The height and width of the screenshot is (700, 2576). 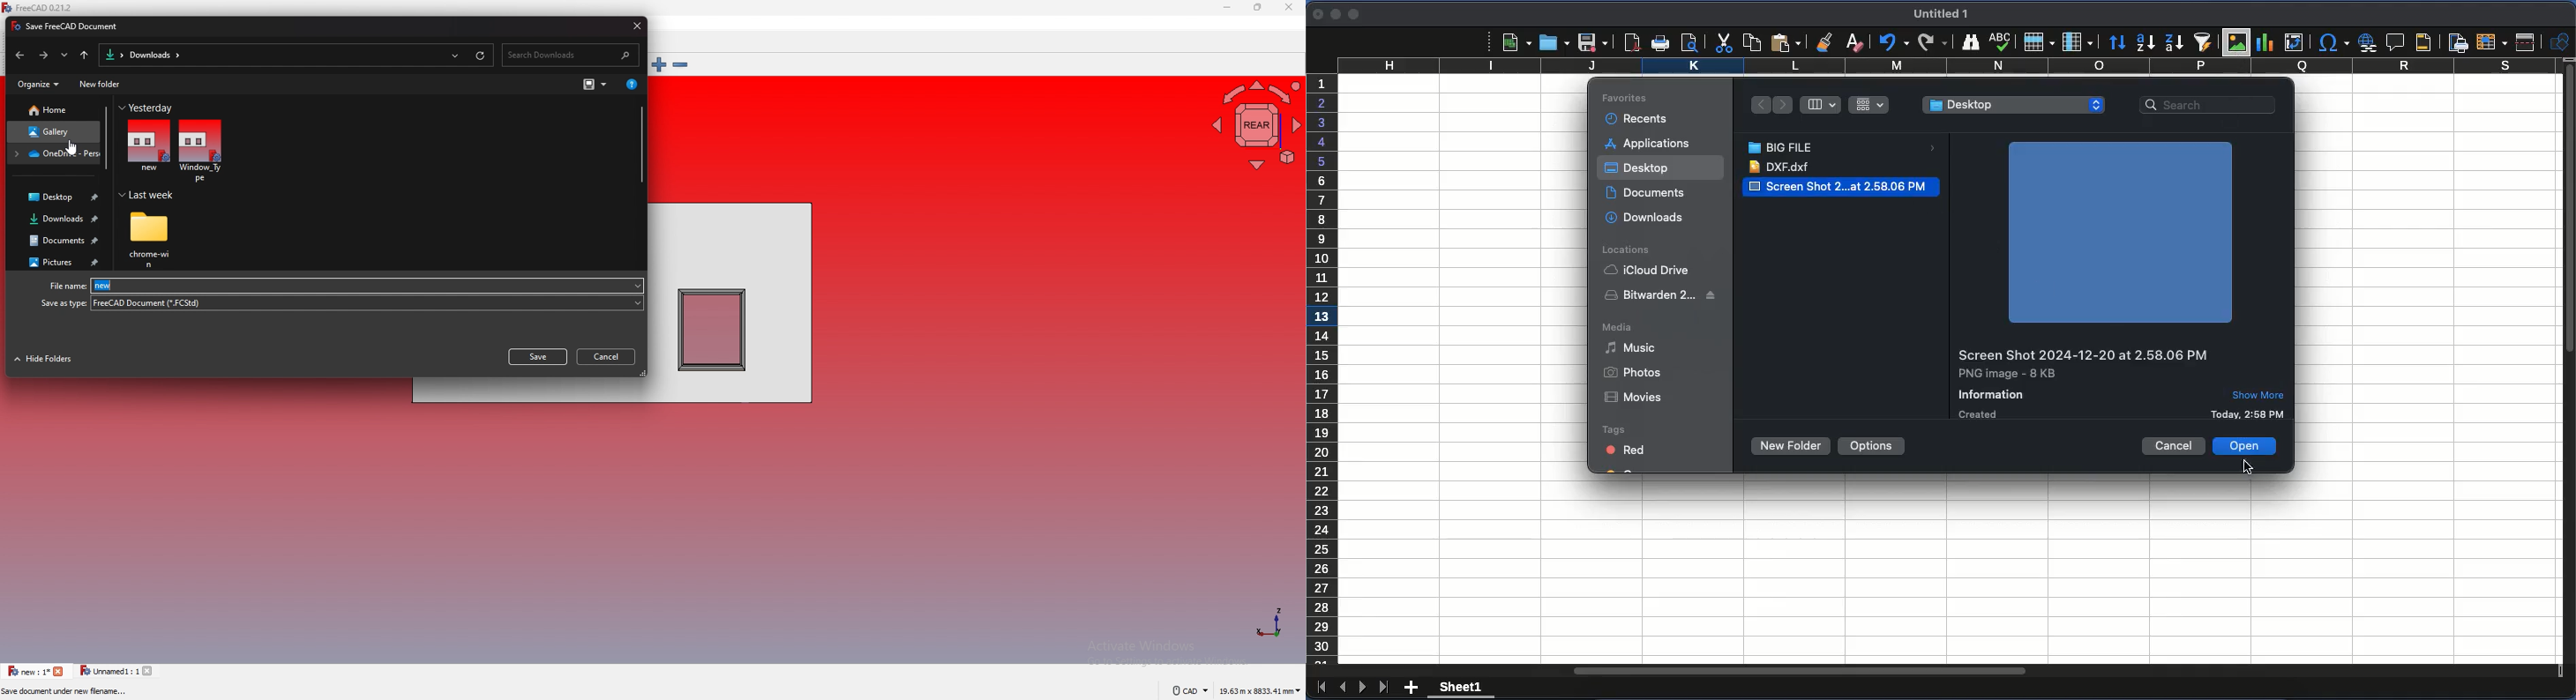 I want to click on organize, so click(x=39, y=84).